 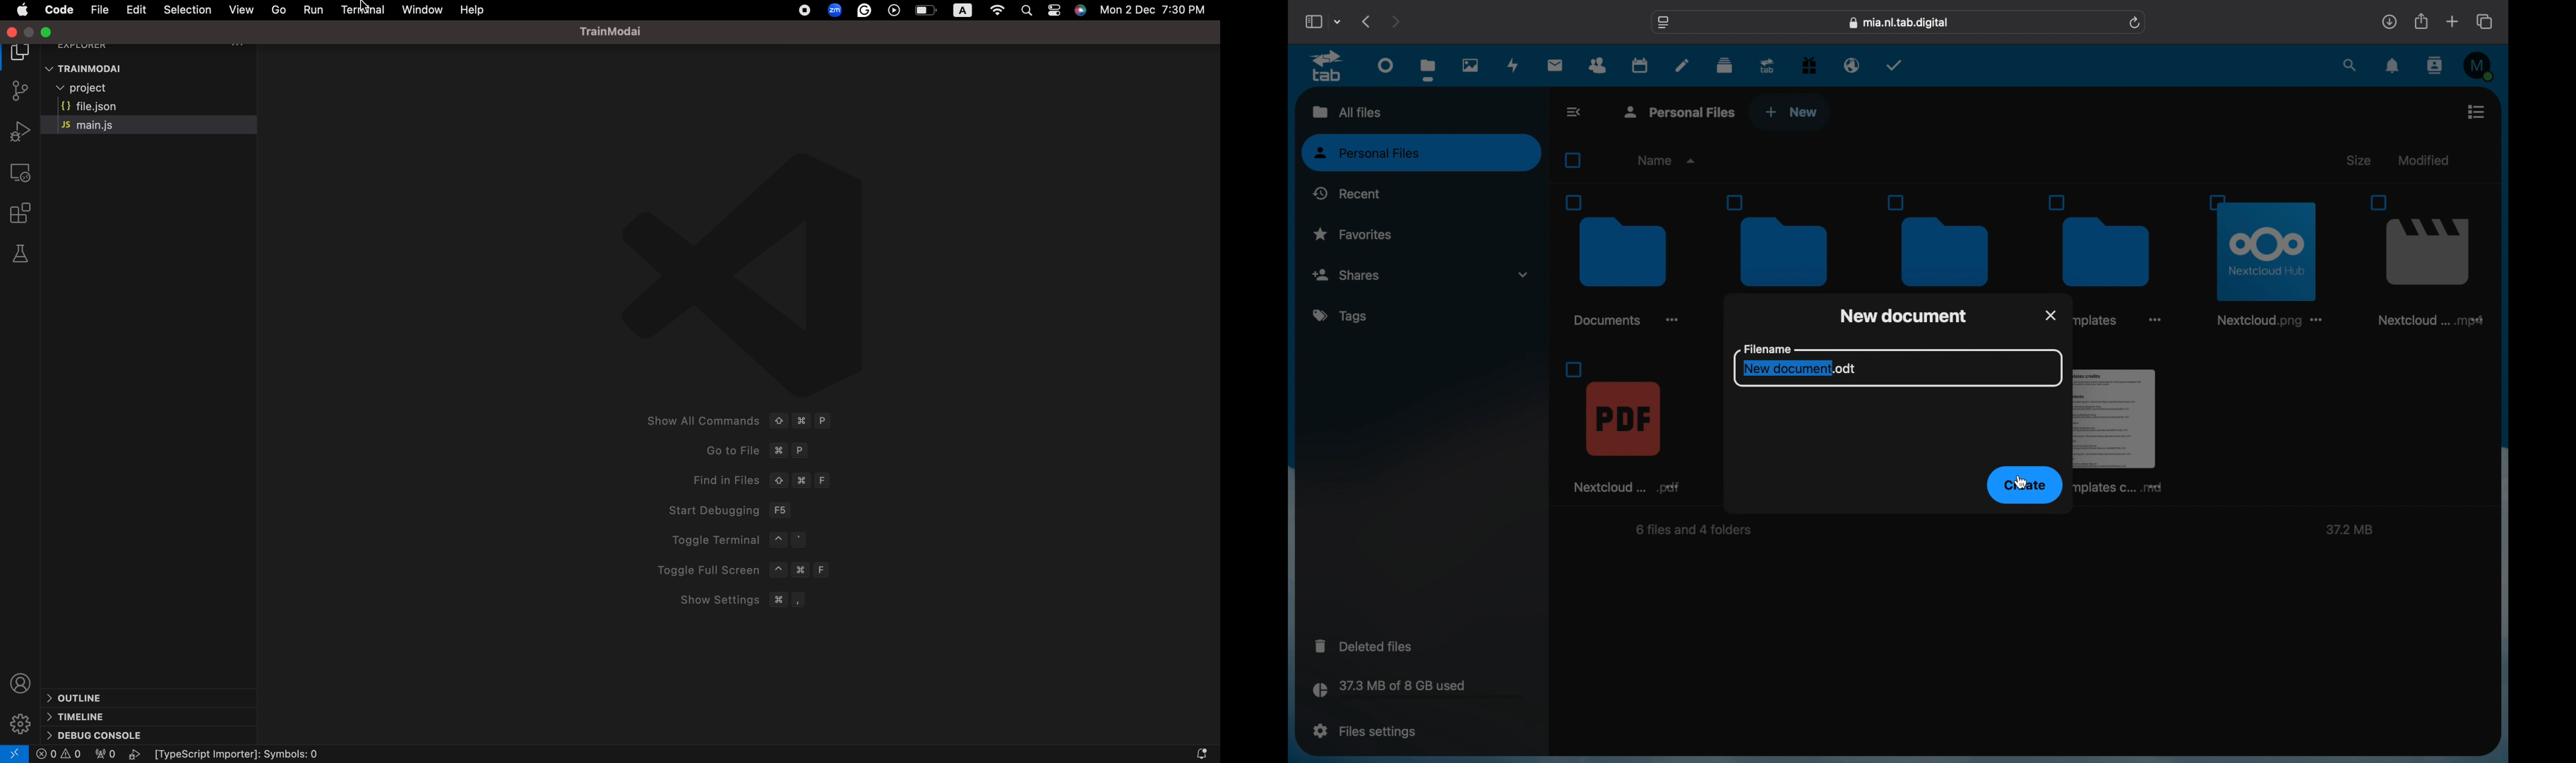 What do you see at coordinates (1188, 751) in the screenshot?
I see `notification` at bounding box center [1188, 751].